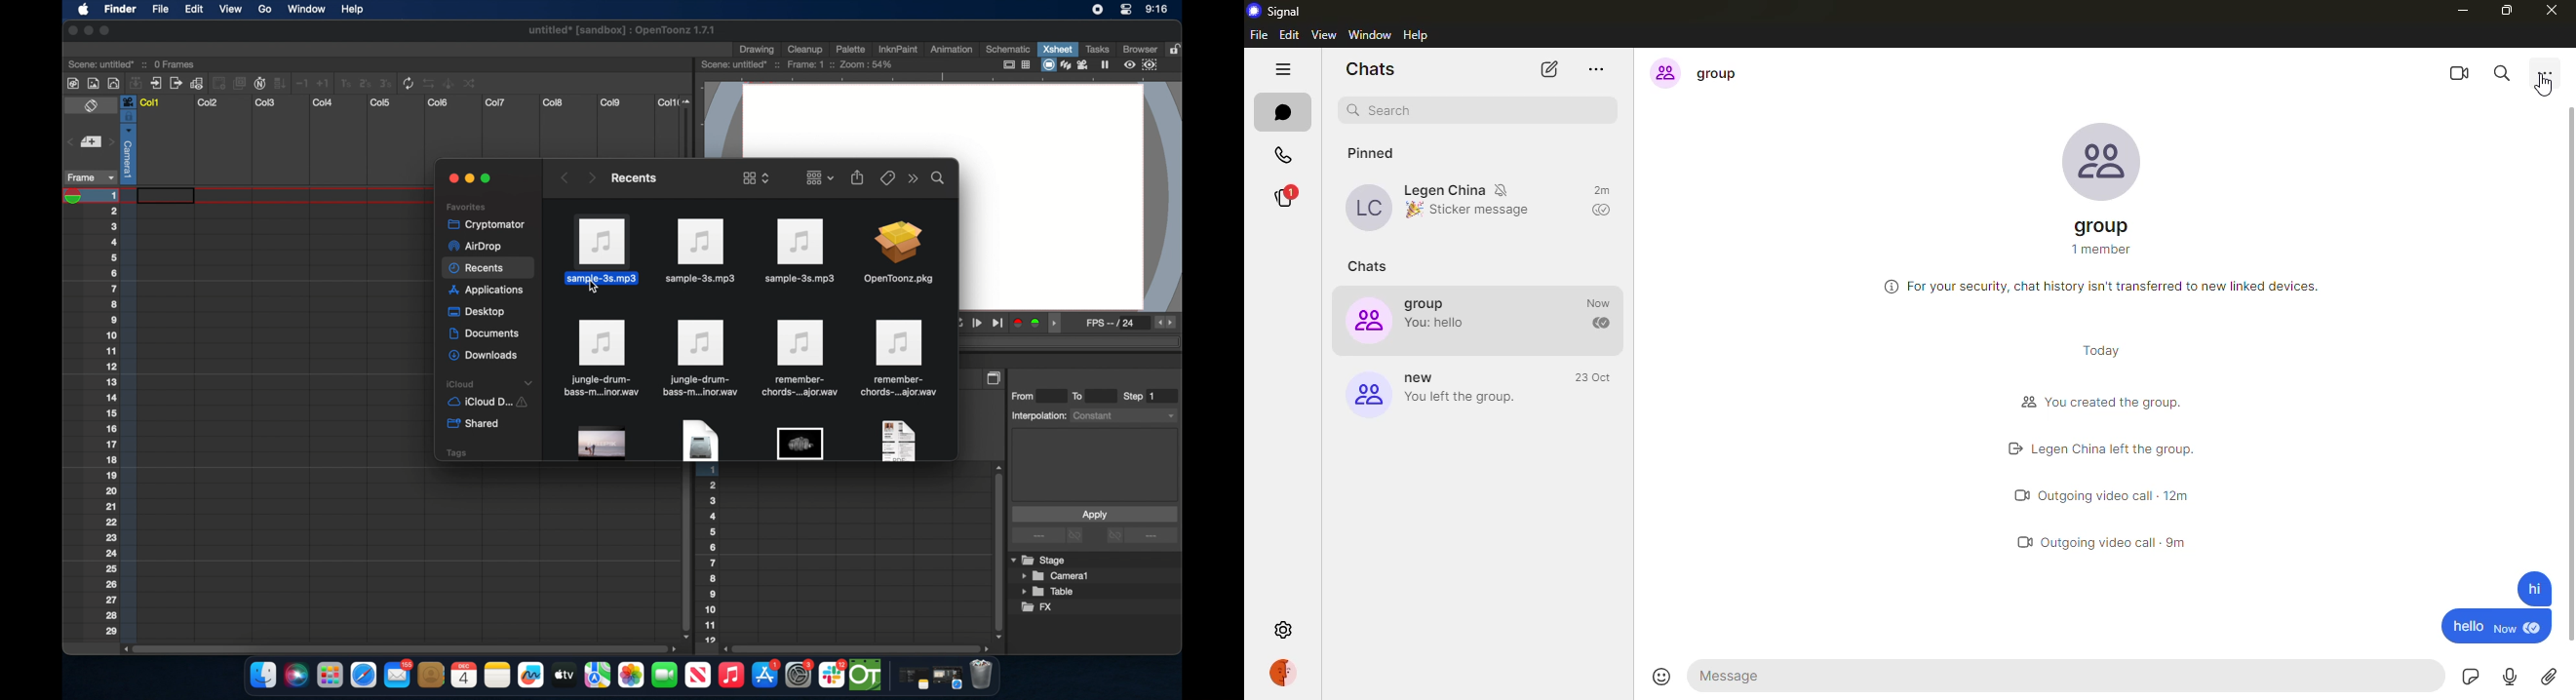 Image resolution: width=2576 pixels, height=700 pixels. What do you see at coordinates (432, 675) in the screenshot?
I see `contacts` at bounding box center [432, 675].